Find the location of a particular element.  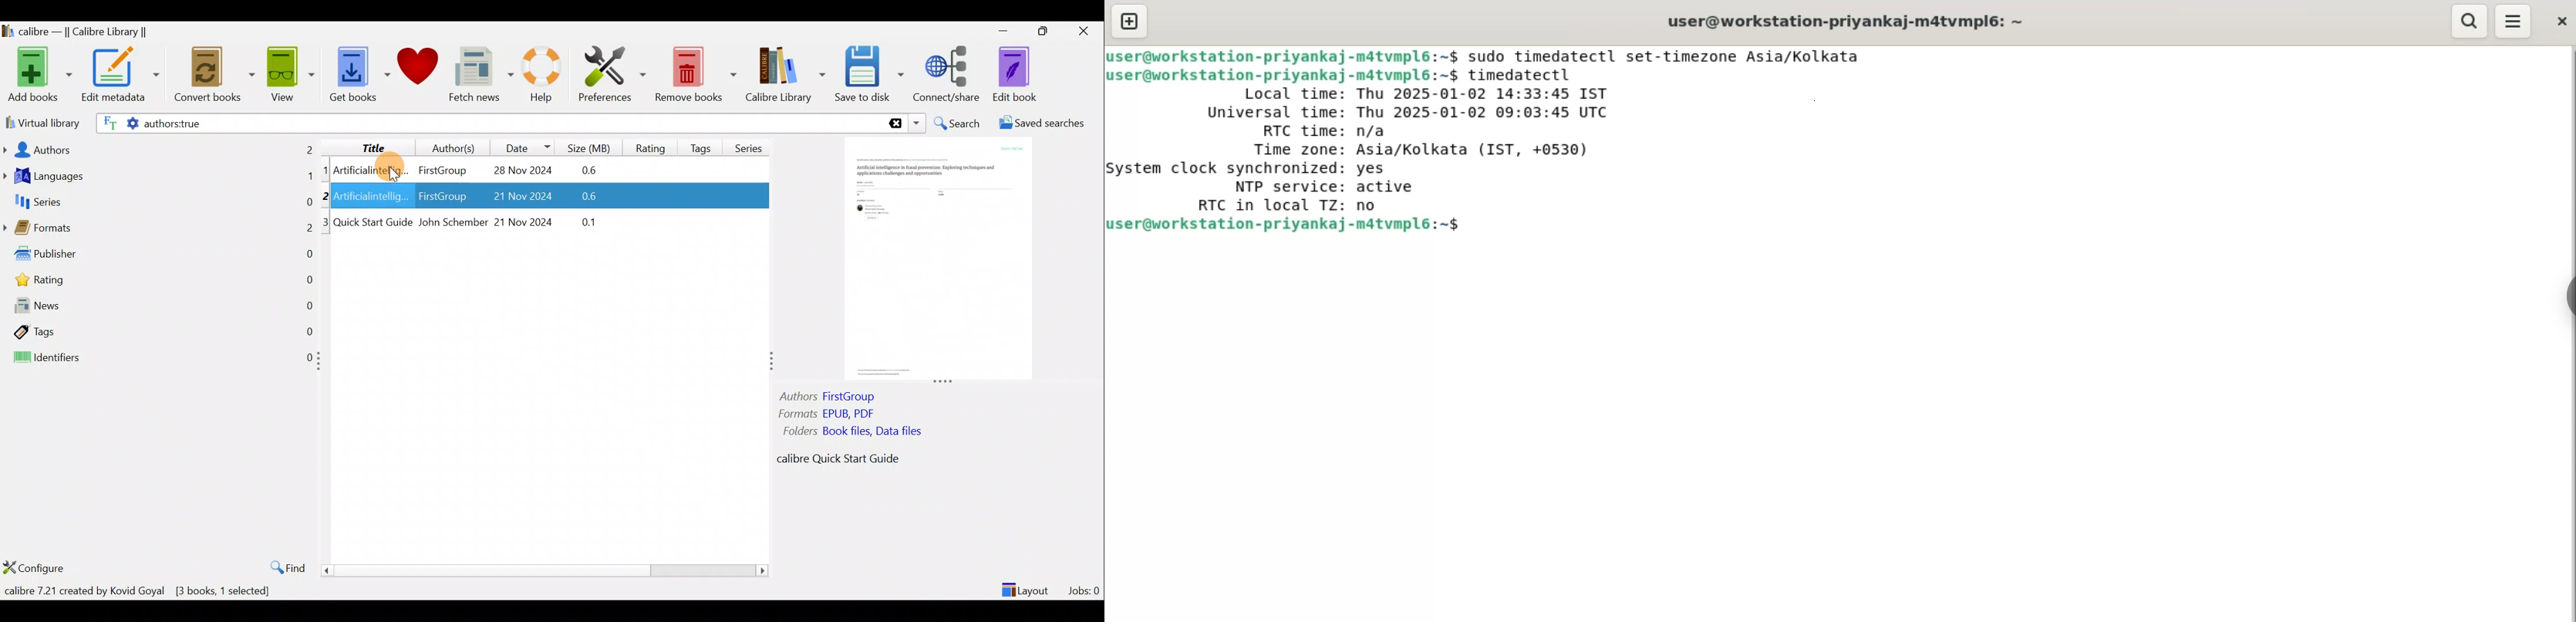

Configure is located at coordinates (37, 567).